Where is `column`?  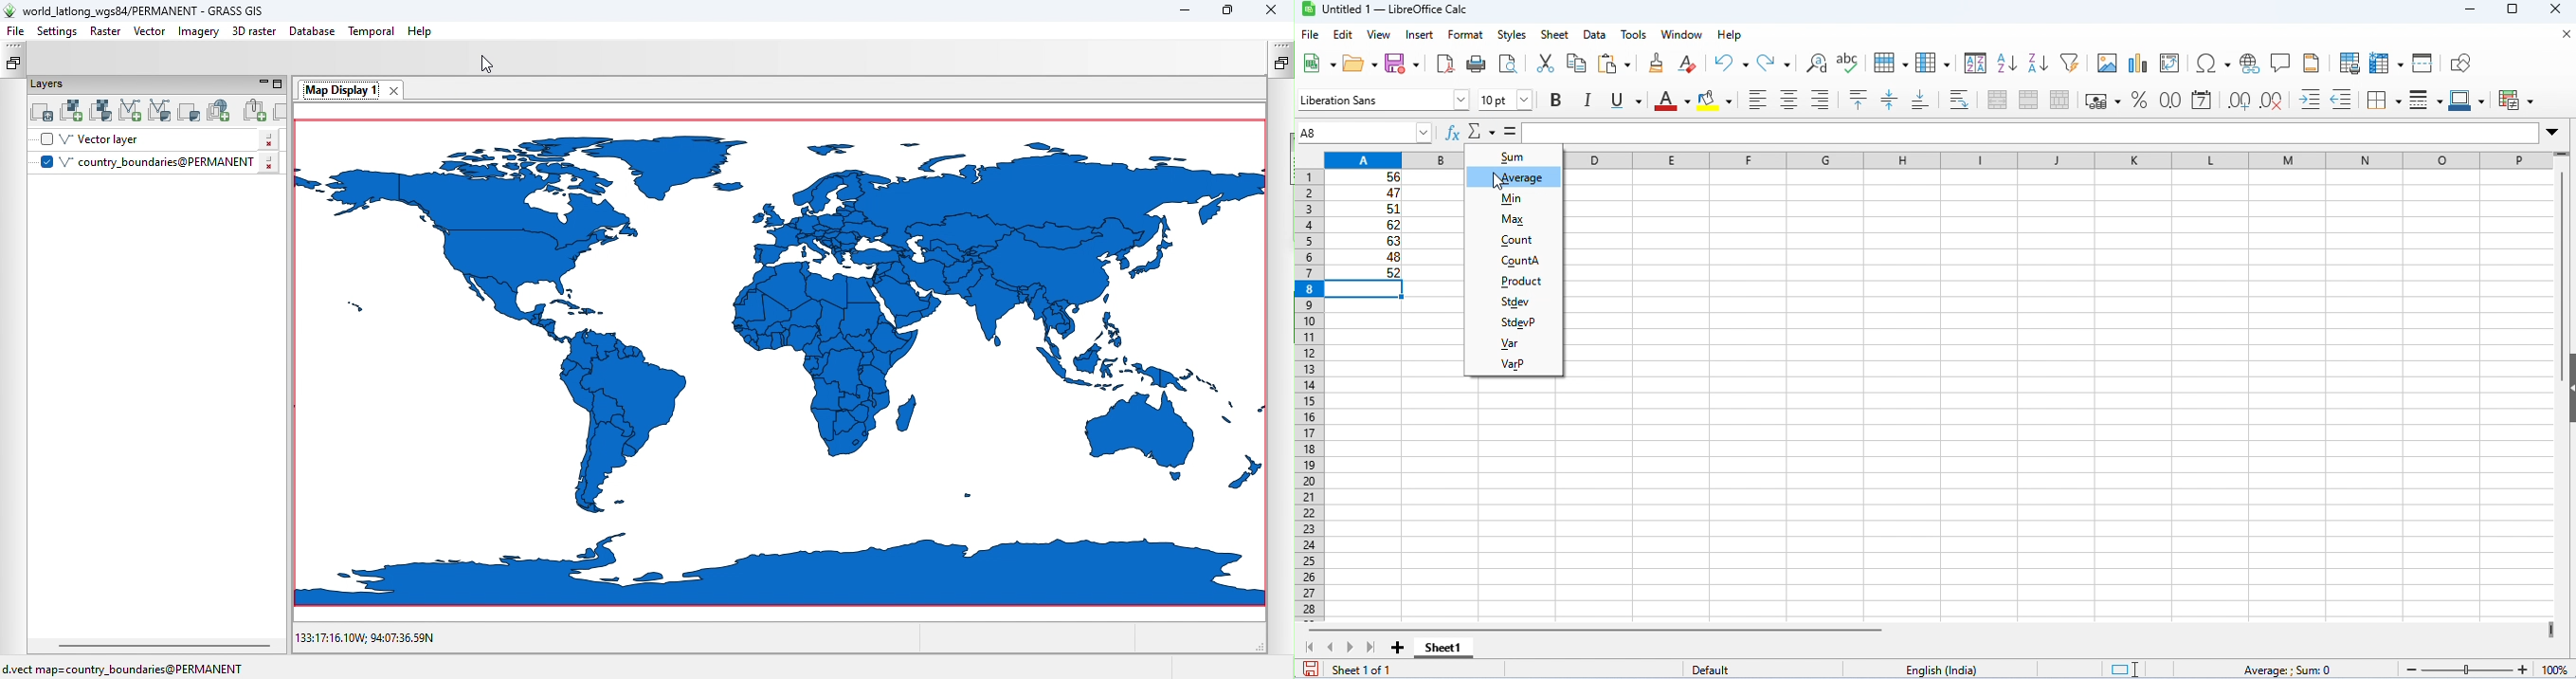
column is located at coordinates (1933, 62).